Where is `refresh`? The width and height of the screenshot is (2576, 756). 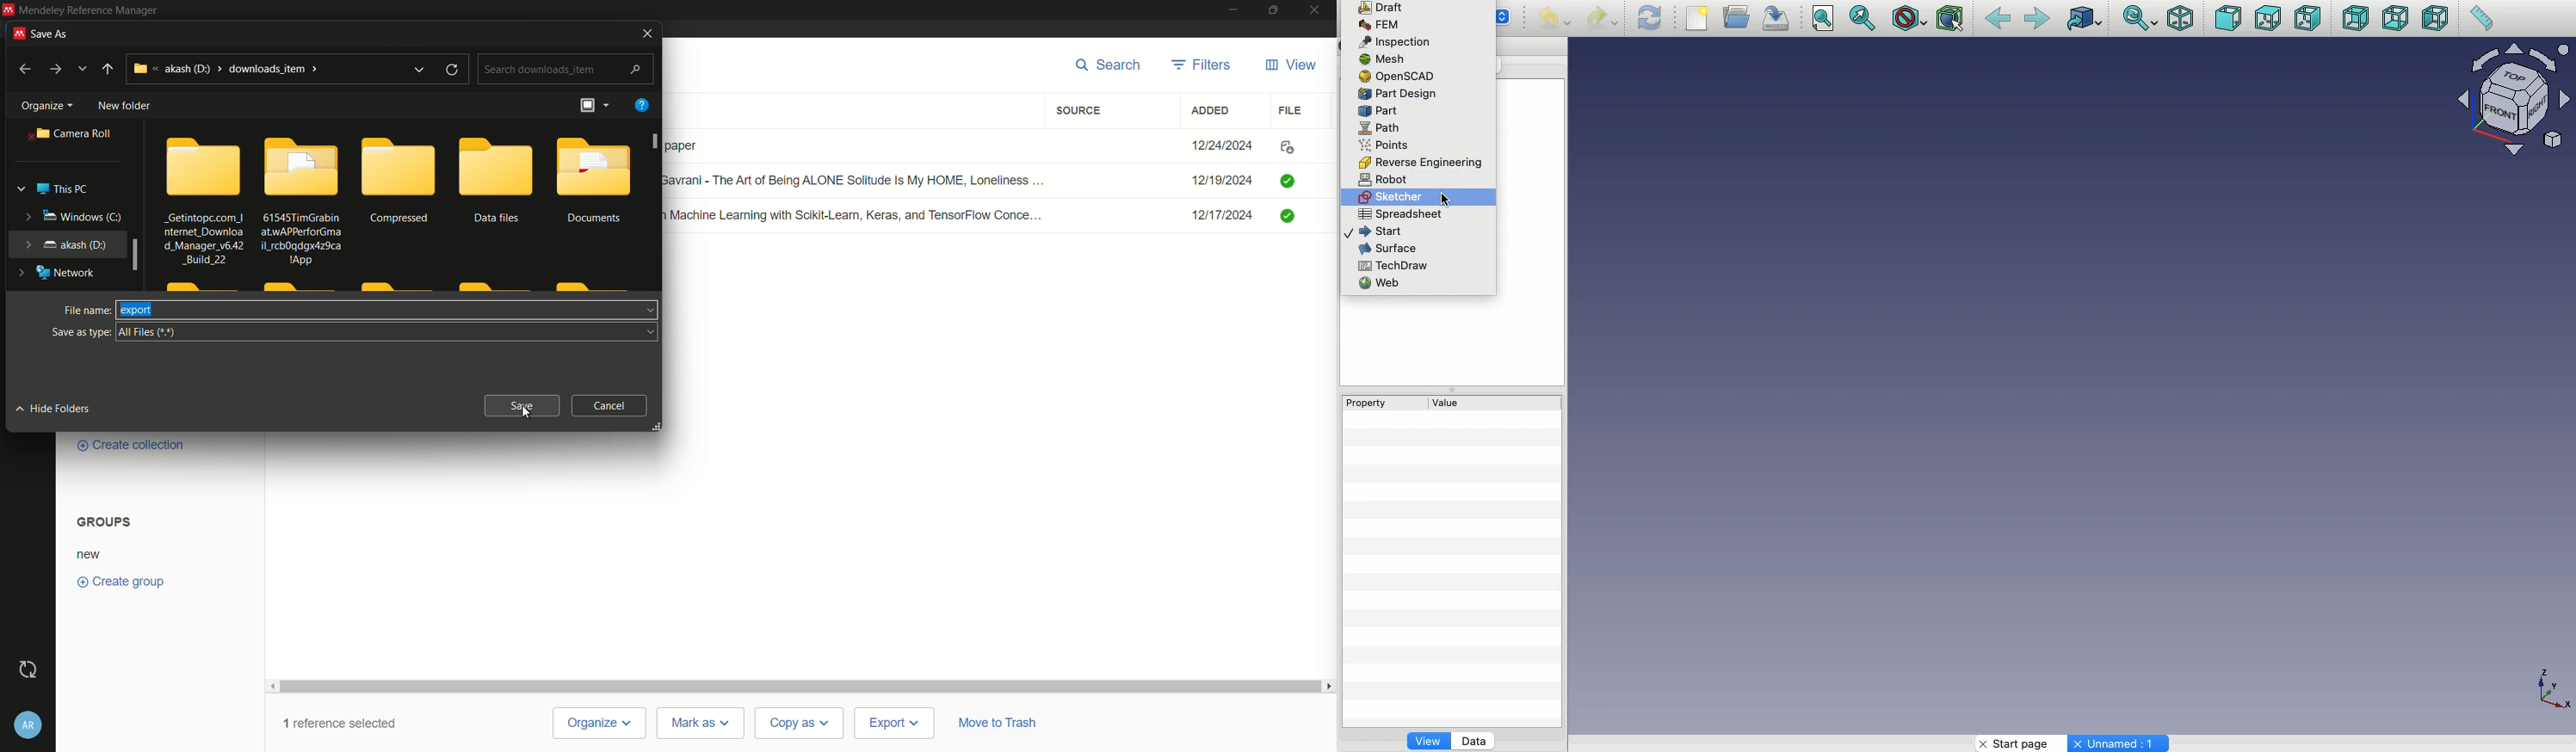
refresh is located at coordinates (454, 70).